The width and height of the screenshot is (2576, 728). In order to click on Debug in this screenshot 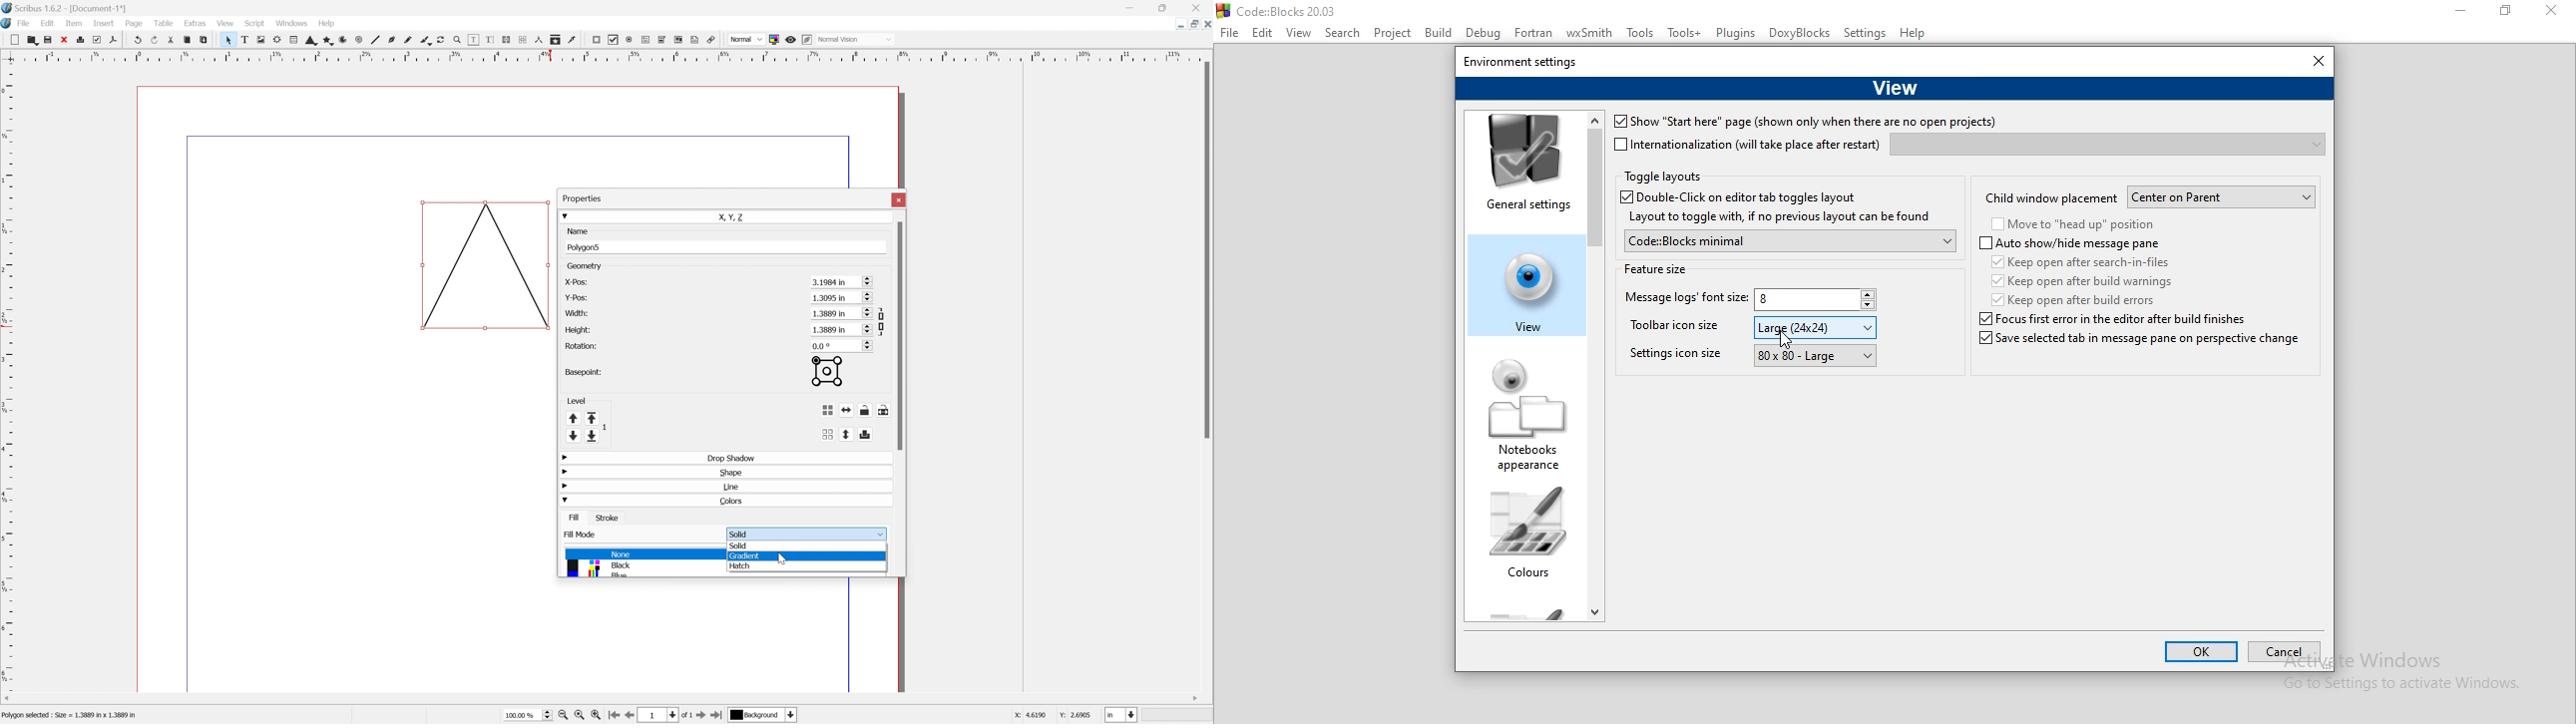, I will do `click(1482, 34)`.